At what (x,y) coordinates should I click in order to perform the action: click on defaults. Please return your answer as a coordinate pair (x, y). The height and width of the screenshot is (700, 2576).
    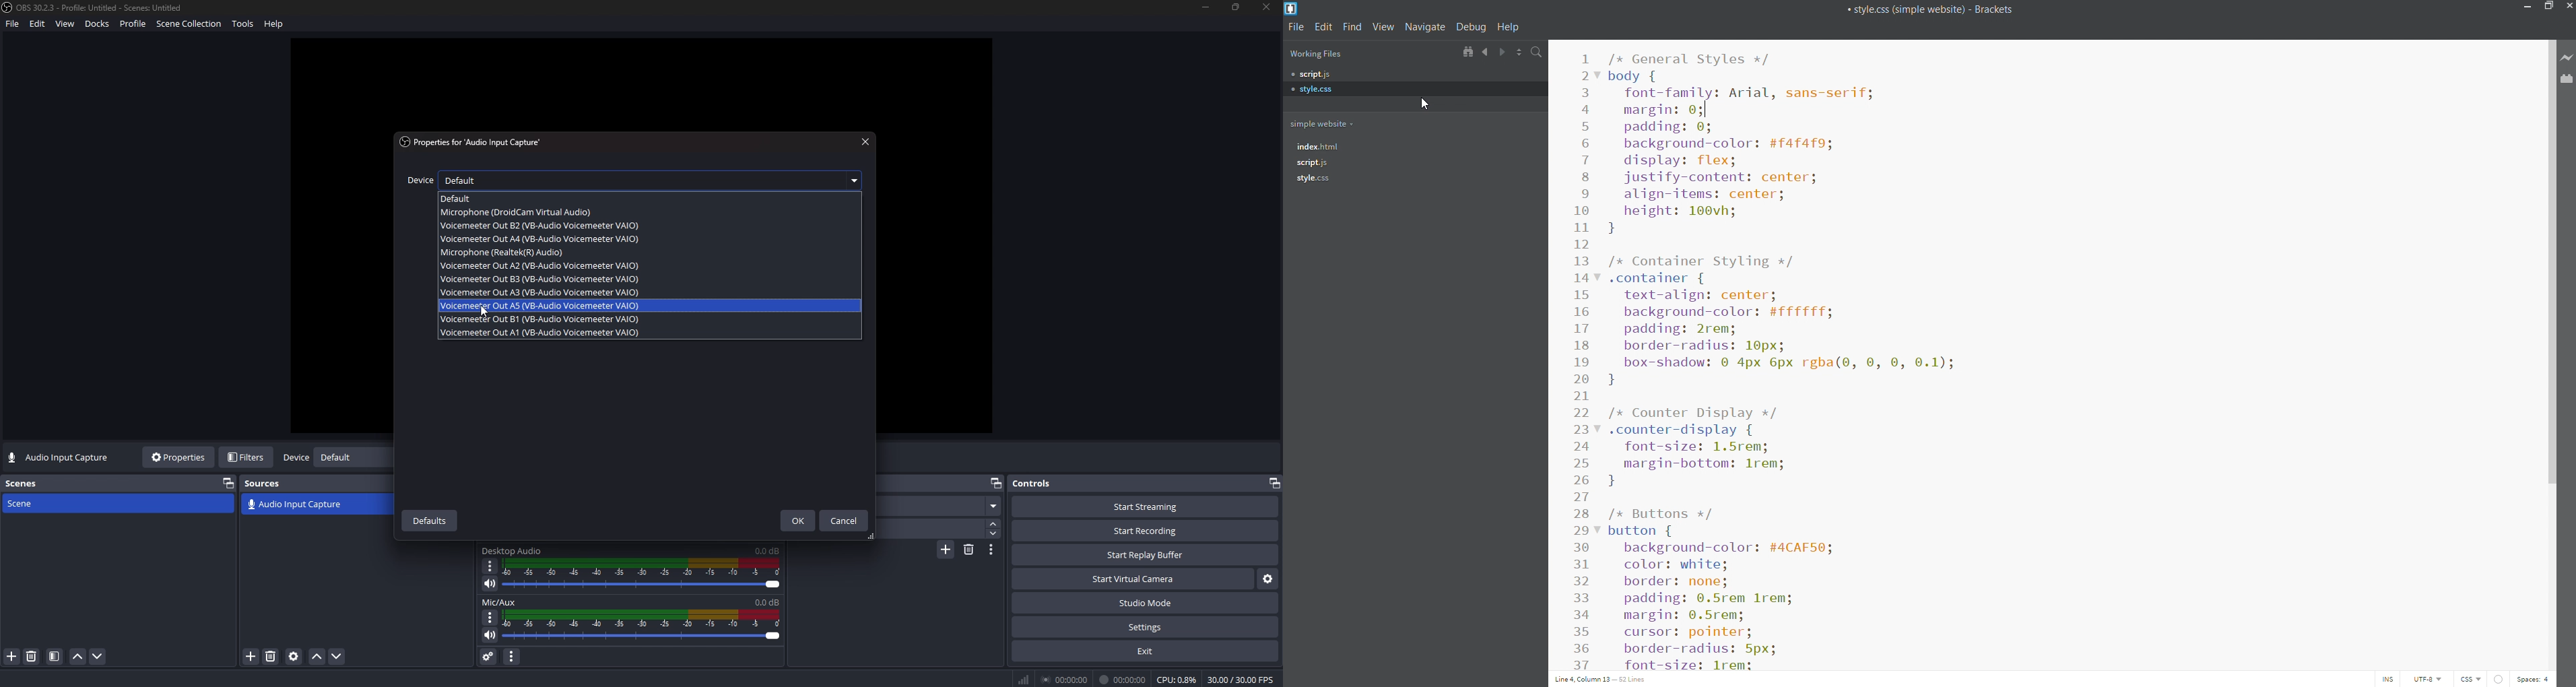
    Looking at the image, I should click on (430, 520).